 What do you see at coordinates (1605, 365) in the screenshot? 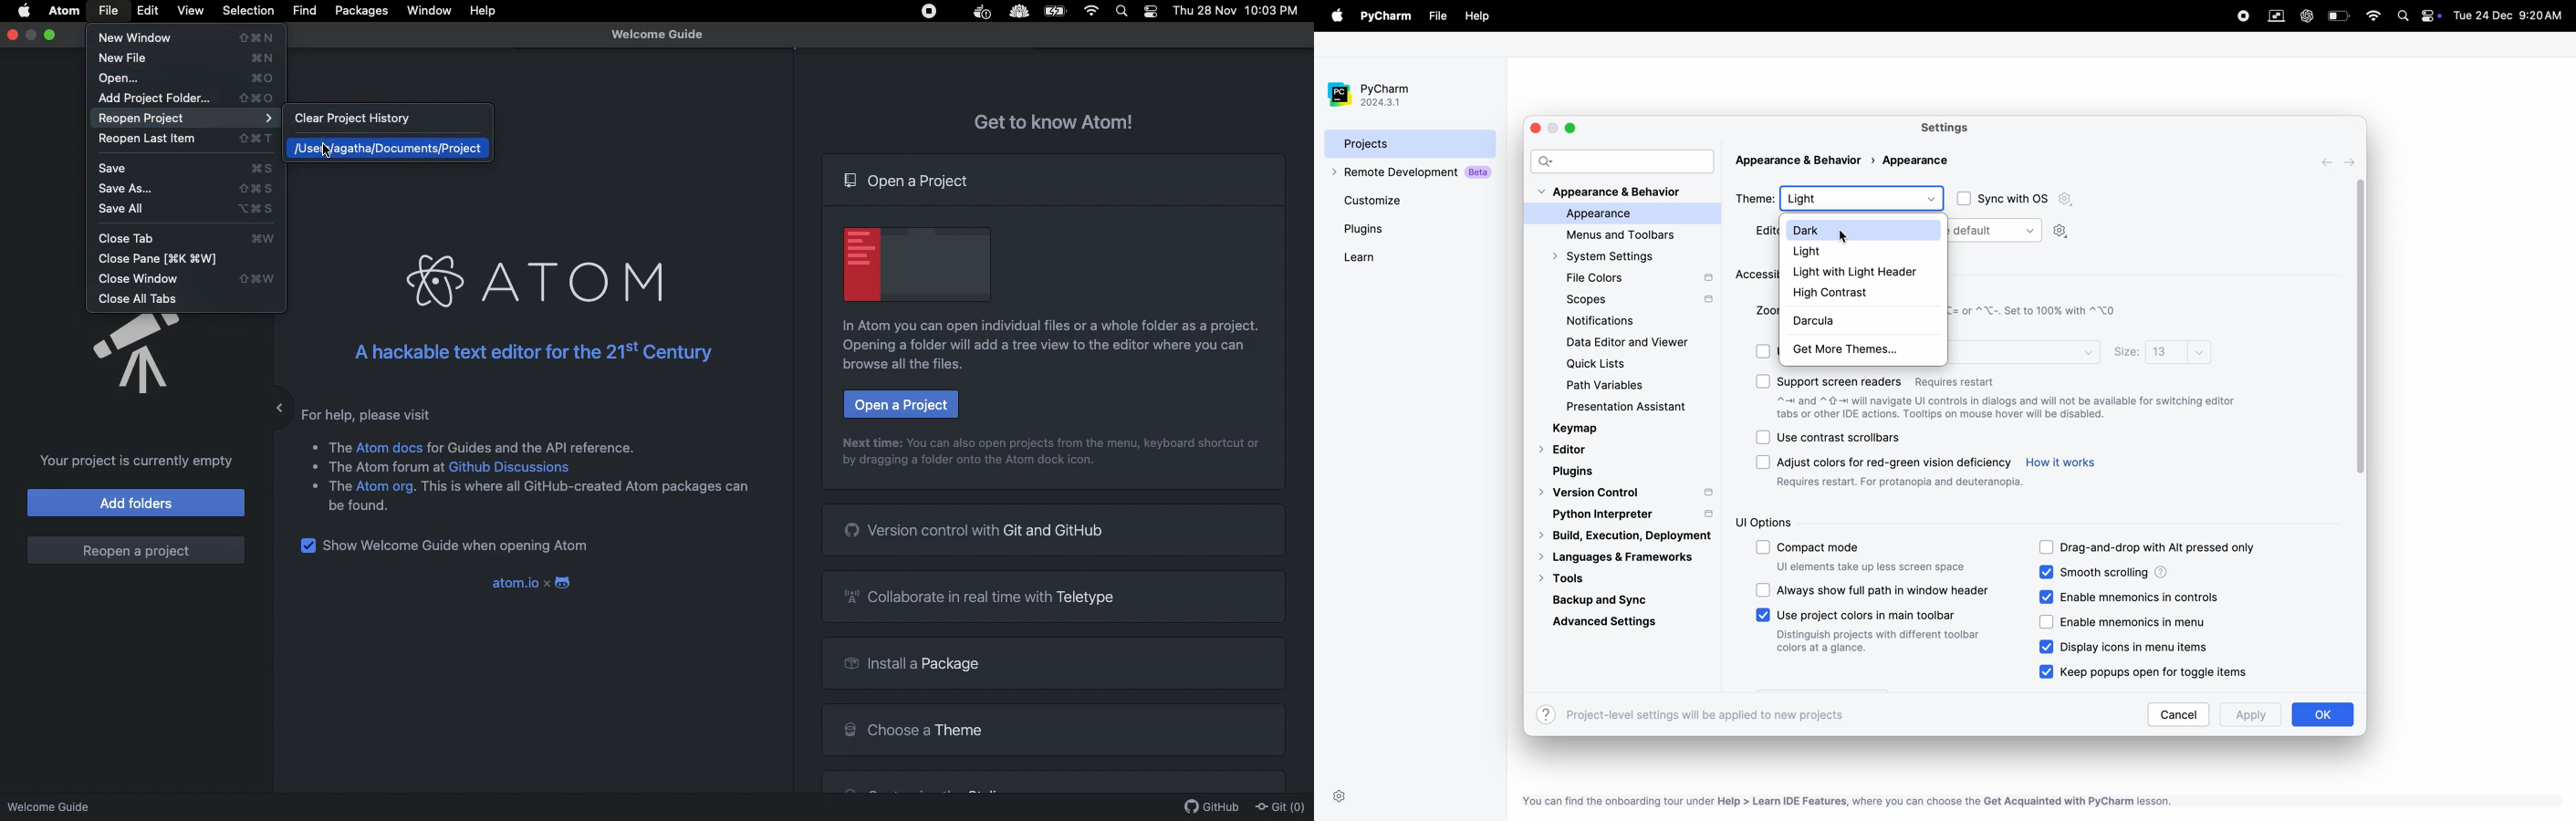
I see `Quick lists` at bounding box center [1605, 365].